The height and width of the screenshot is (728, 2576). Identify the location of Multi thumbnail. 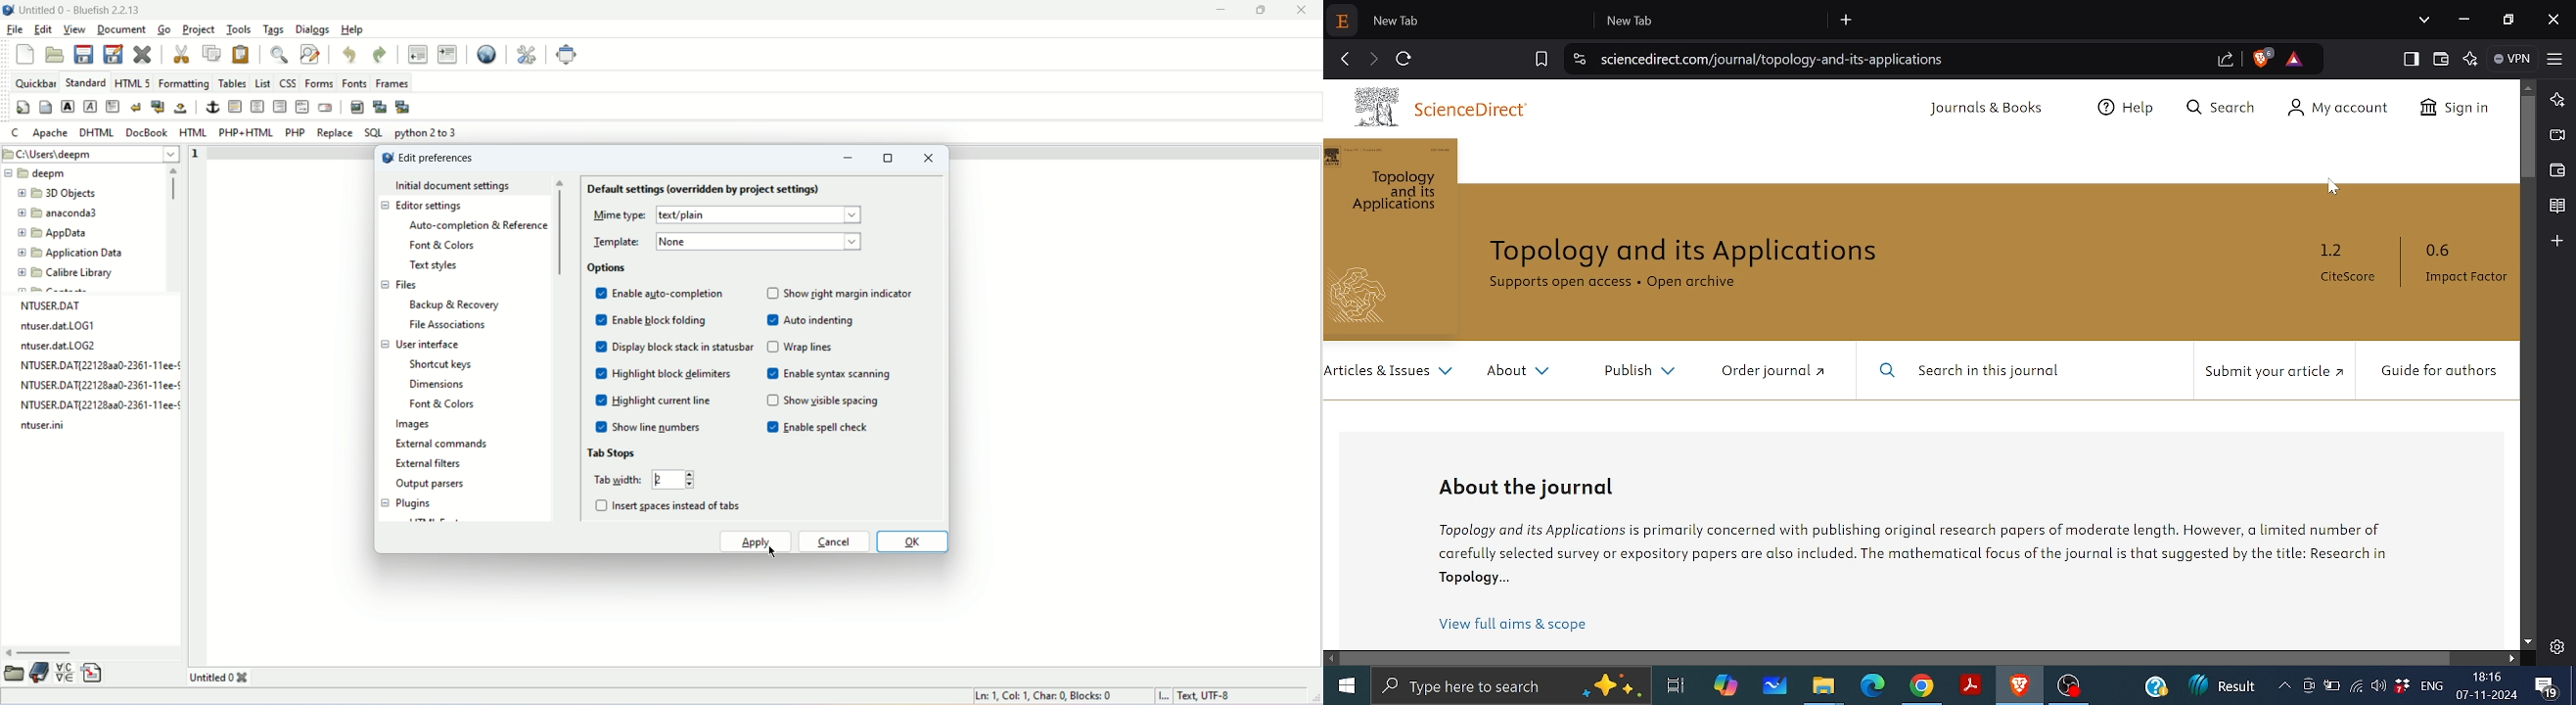
(403, 107).